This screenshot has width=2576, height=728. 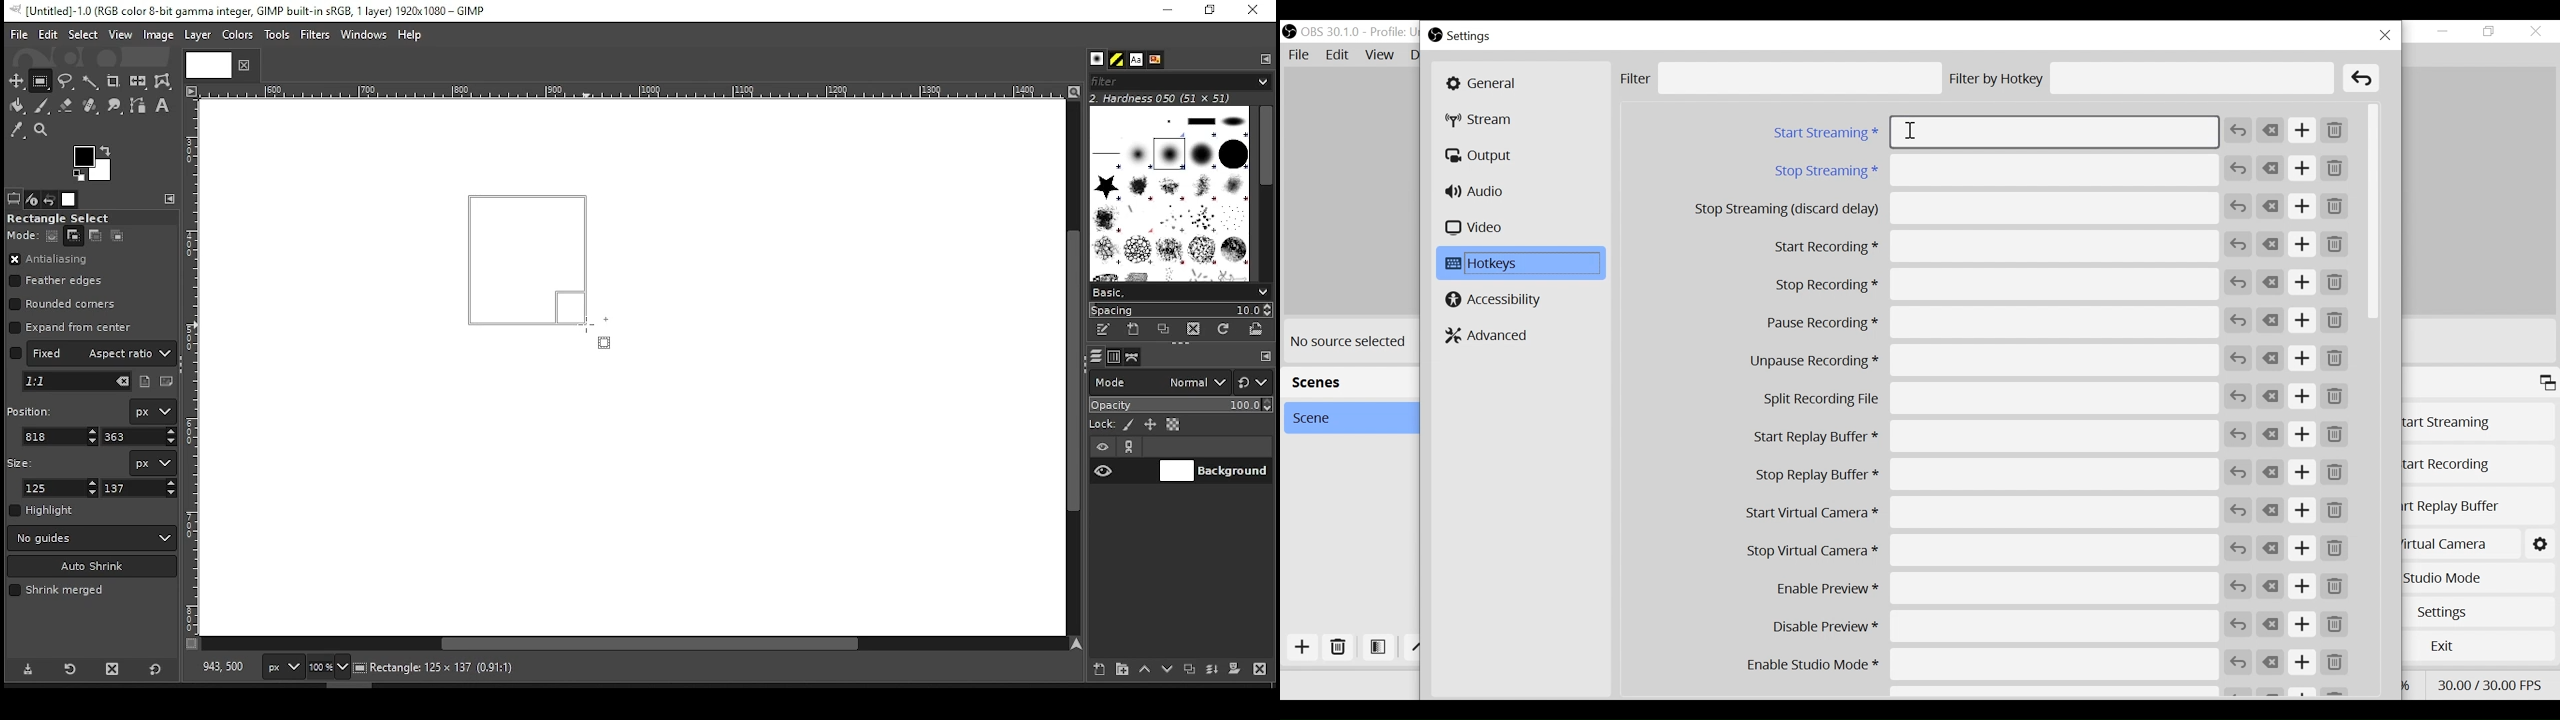 I want to click on device status, so click(x=32, y=199).